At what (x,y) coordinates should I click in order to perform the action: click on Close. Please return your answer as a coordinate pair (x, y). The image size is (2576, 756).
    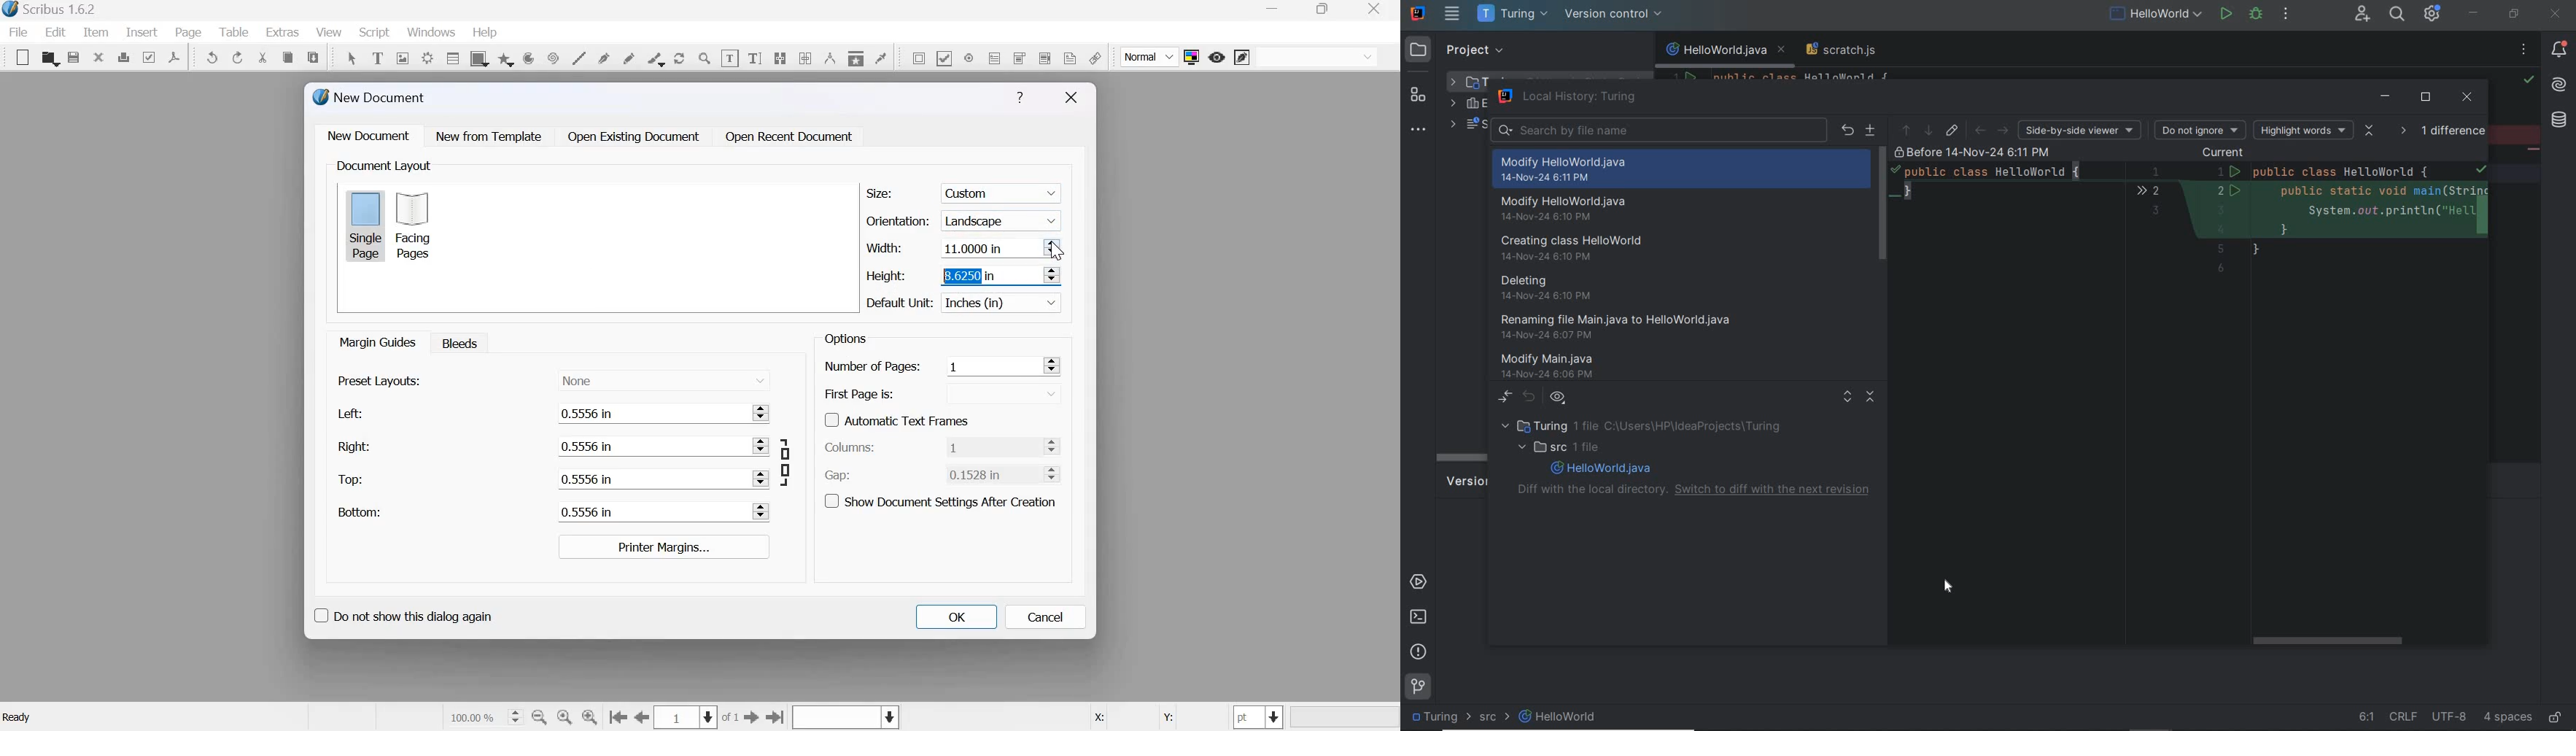
    Looking at the image, I should click on (1071, 98).